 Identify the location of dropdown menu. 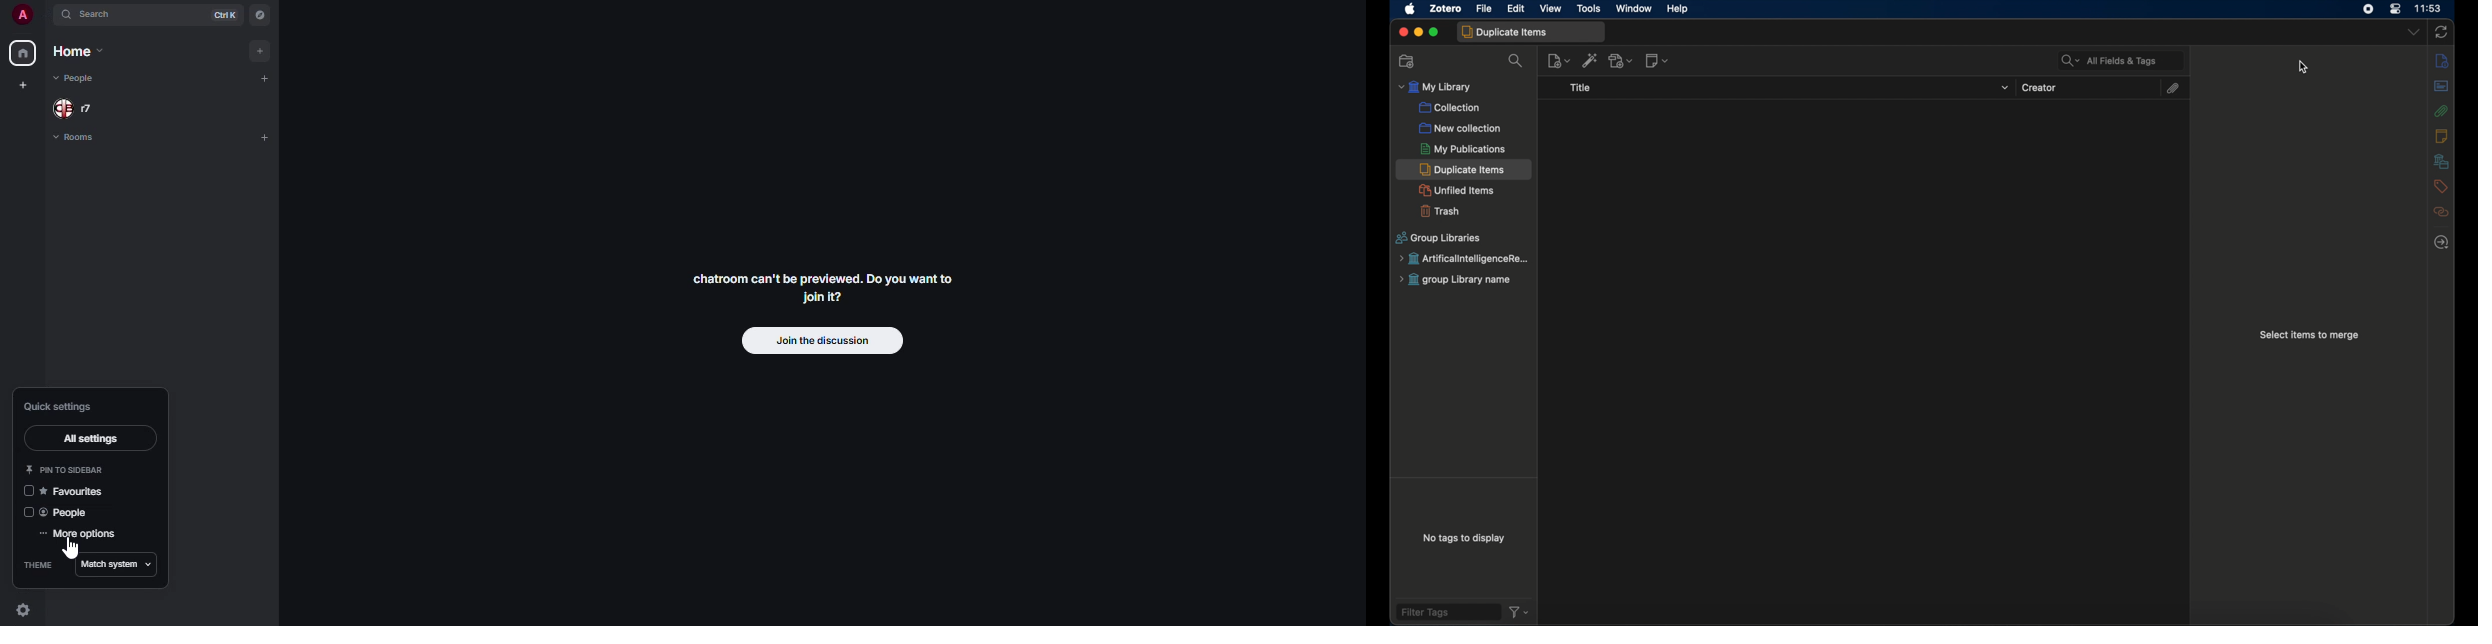
(2413, 31).